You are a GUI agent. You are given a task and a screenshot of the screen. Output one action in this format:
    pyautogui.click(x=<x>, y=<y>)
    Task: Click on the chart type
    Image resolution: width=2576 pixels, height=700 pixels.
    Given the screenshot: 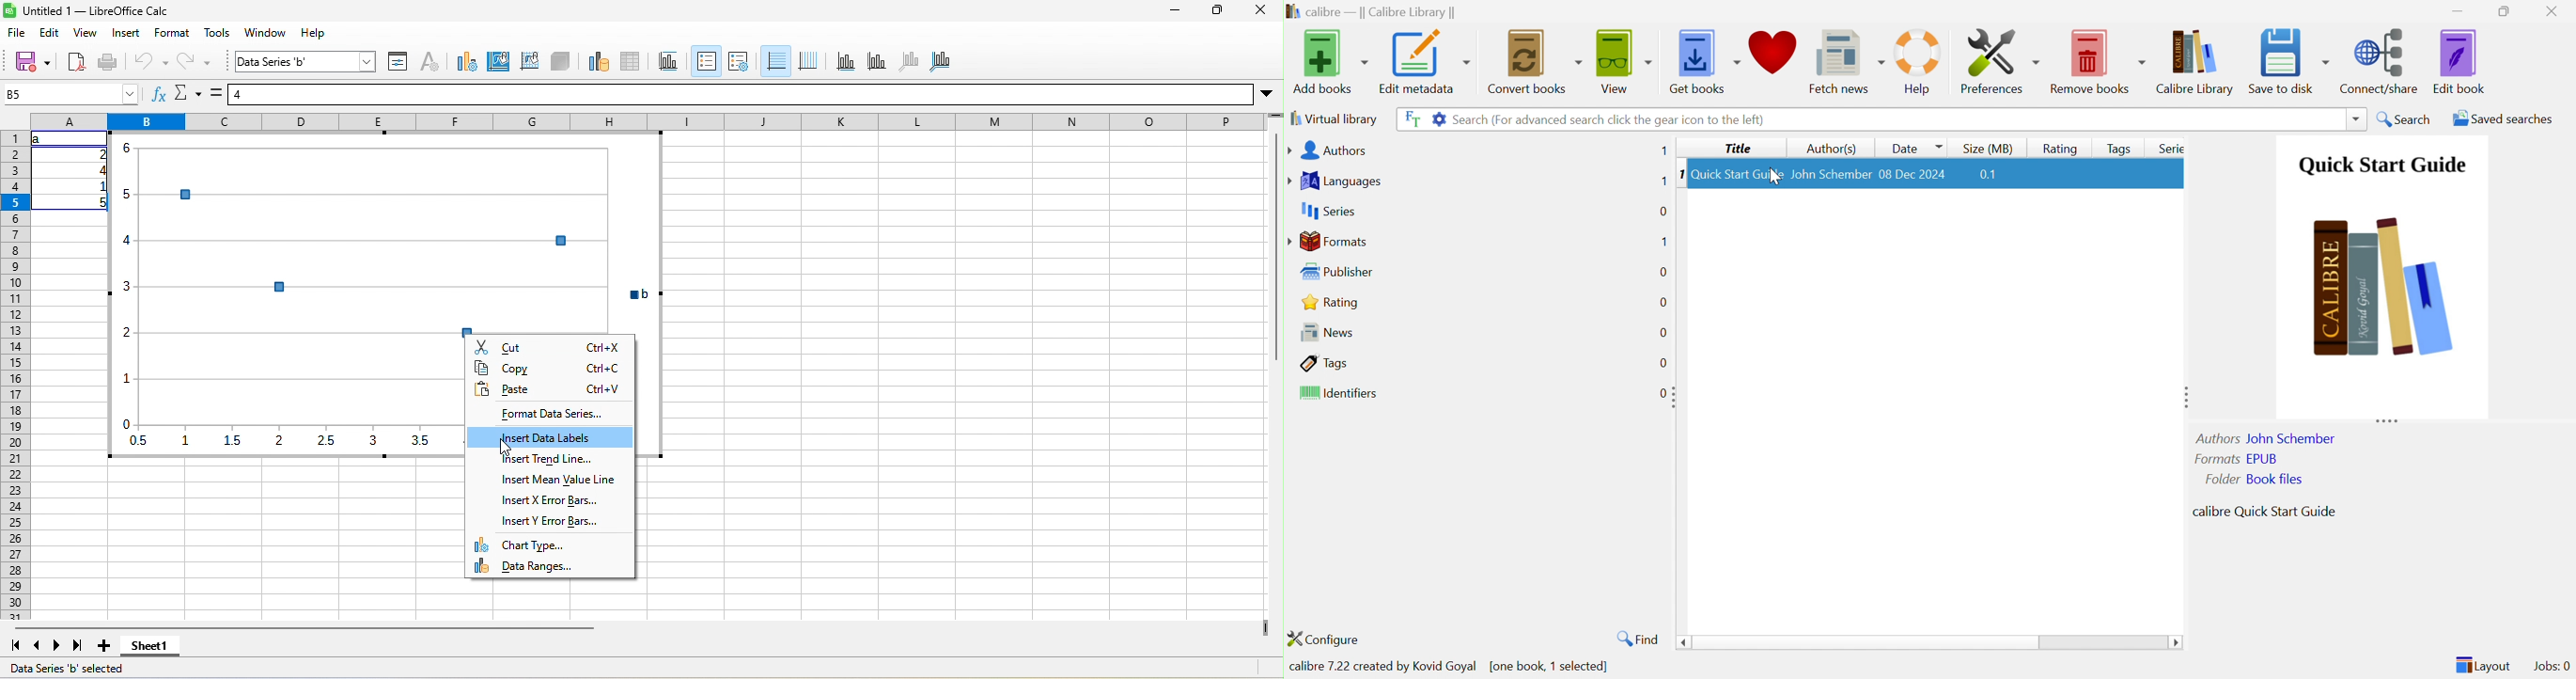 What is the action you would take?
    pyautogui.click(x=467, y=63)
    